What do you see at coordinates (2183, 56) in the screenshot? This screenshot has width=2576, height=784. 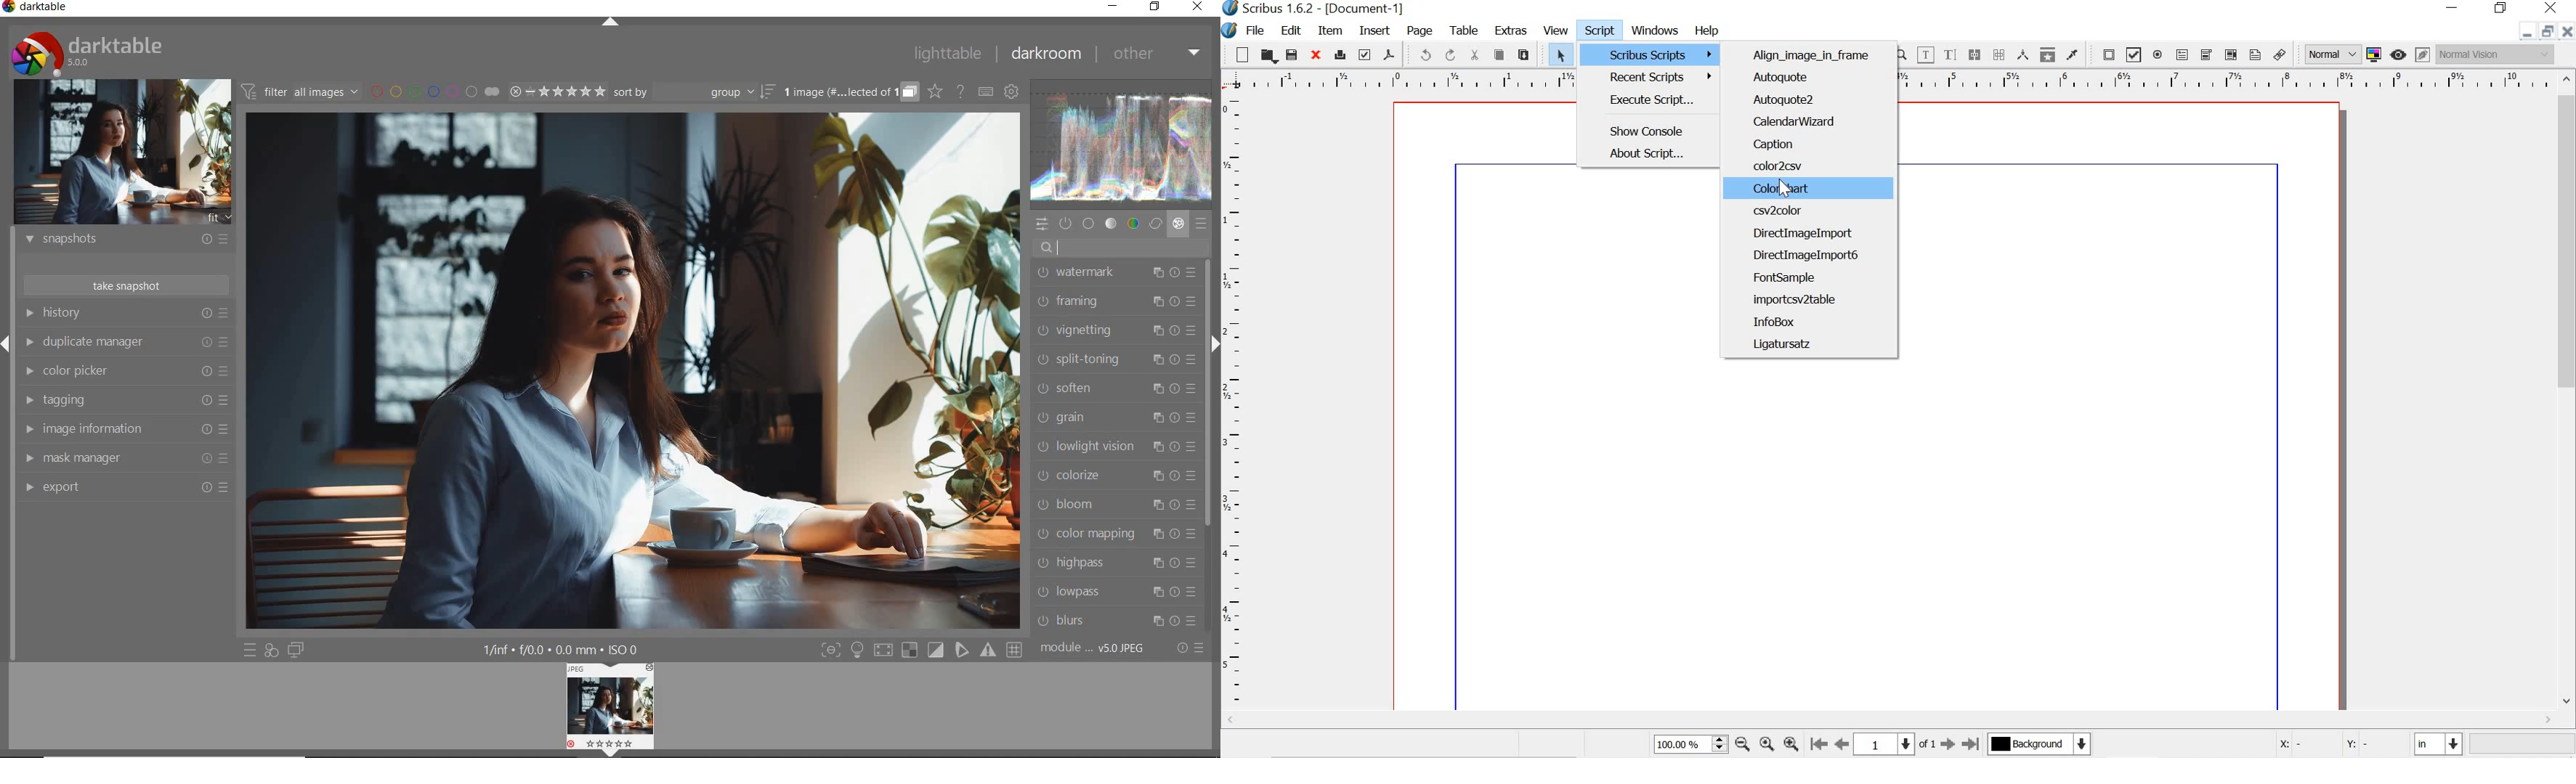 I see `pdf text field` at bounding box center [2183, 56].